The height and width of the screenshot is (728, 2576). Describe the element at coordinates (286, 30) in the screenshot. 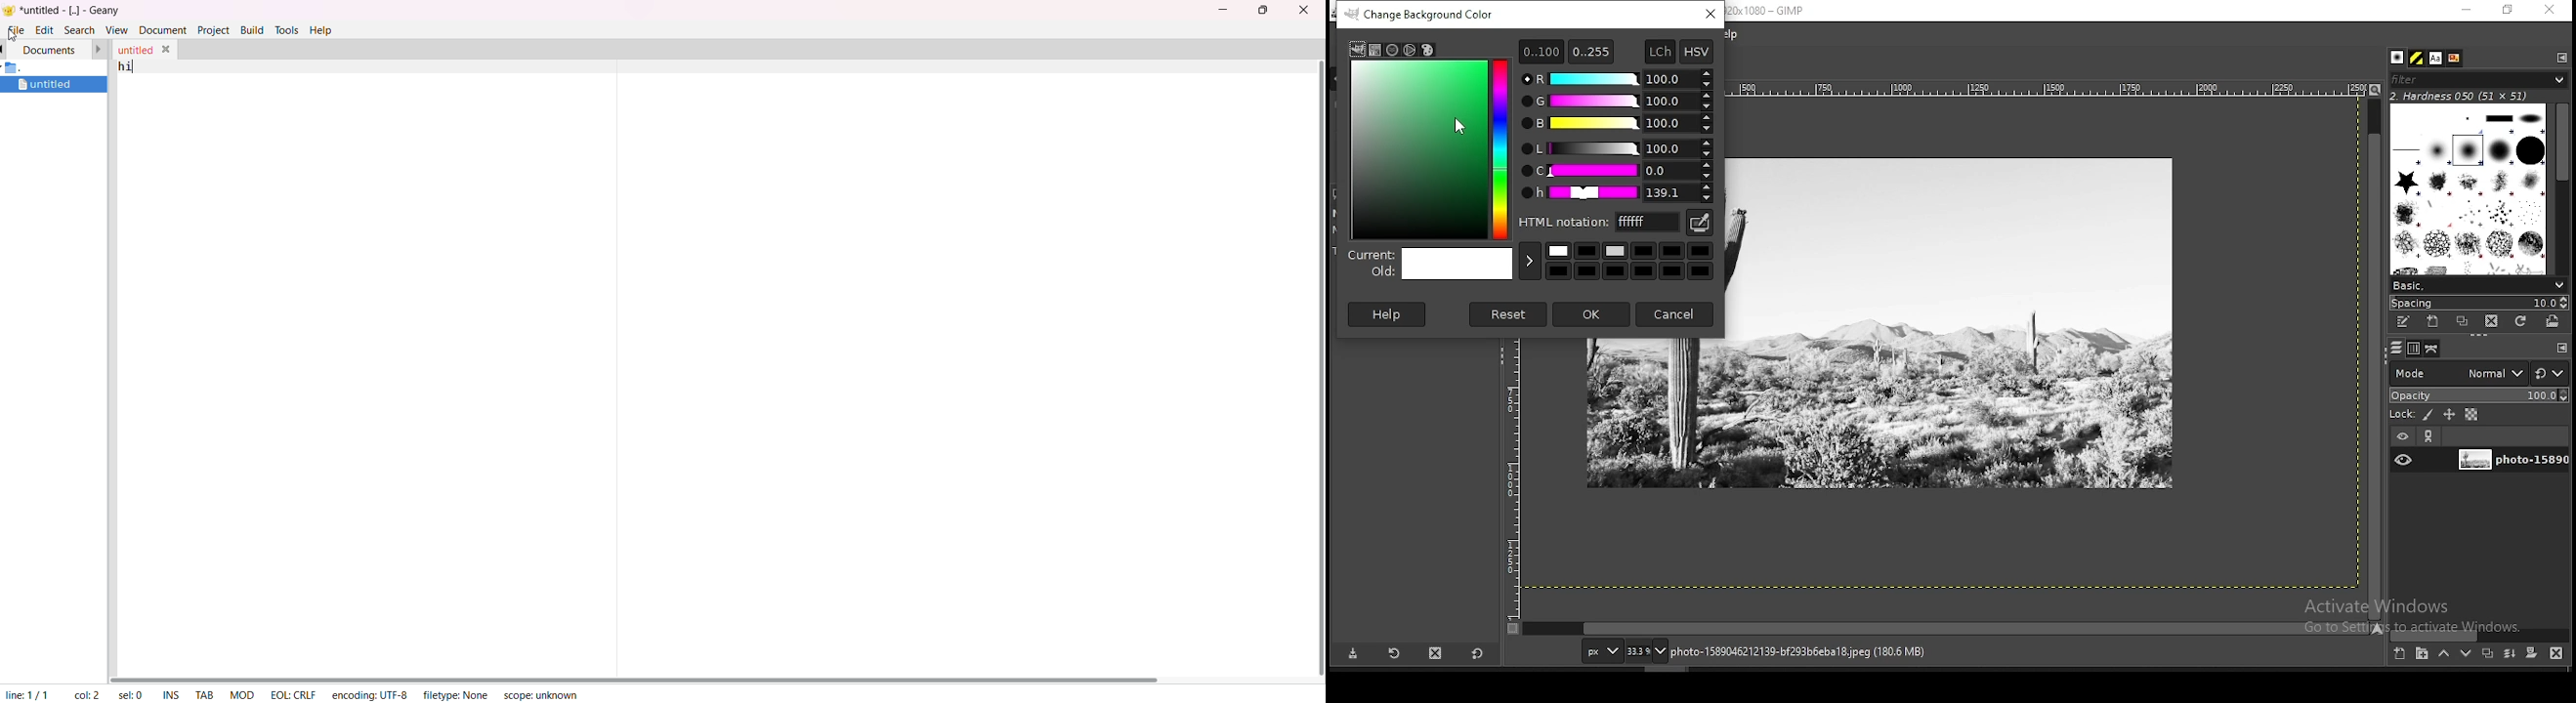

I see `tools` at that location.